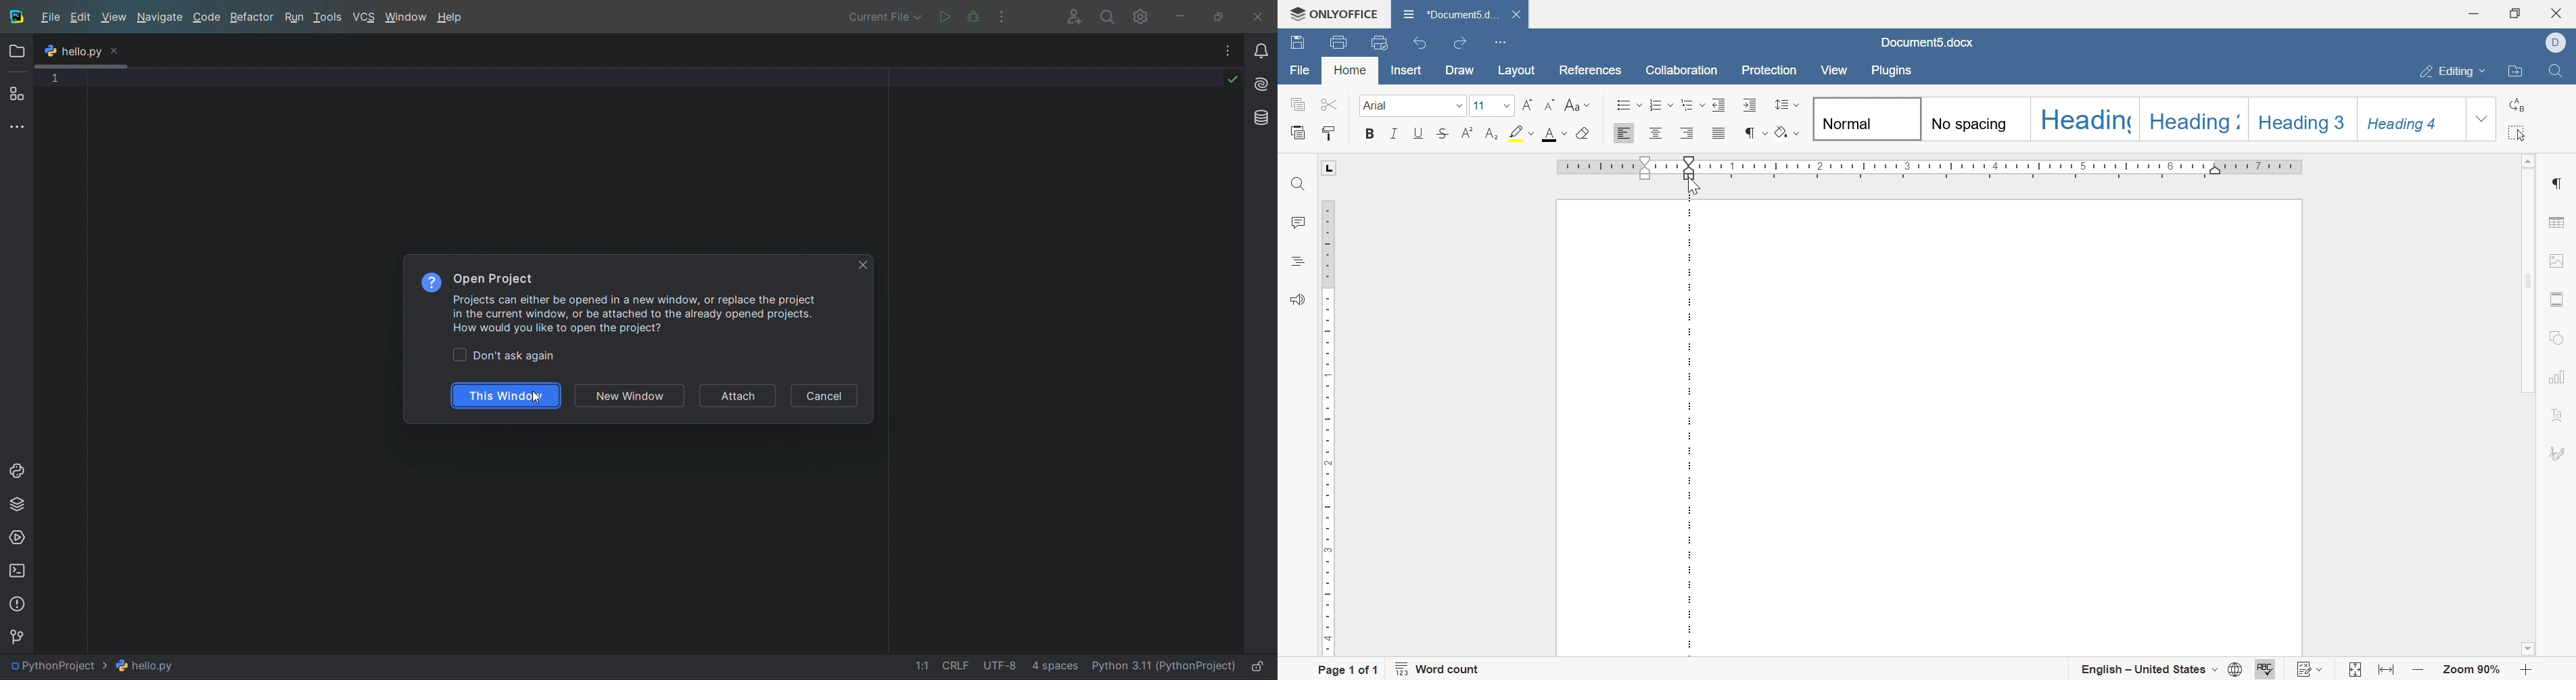 The width and height of the screenshot is (2576, 700). I want to click on insert, so click(1403, 72).